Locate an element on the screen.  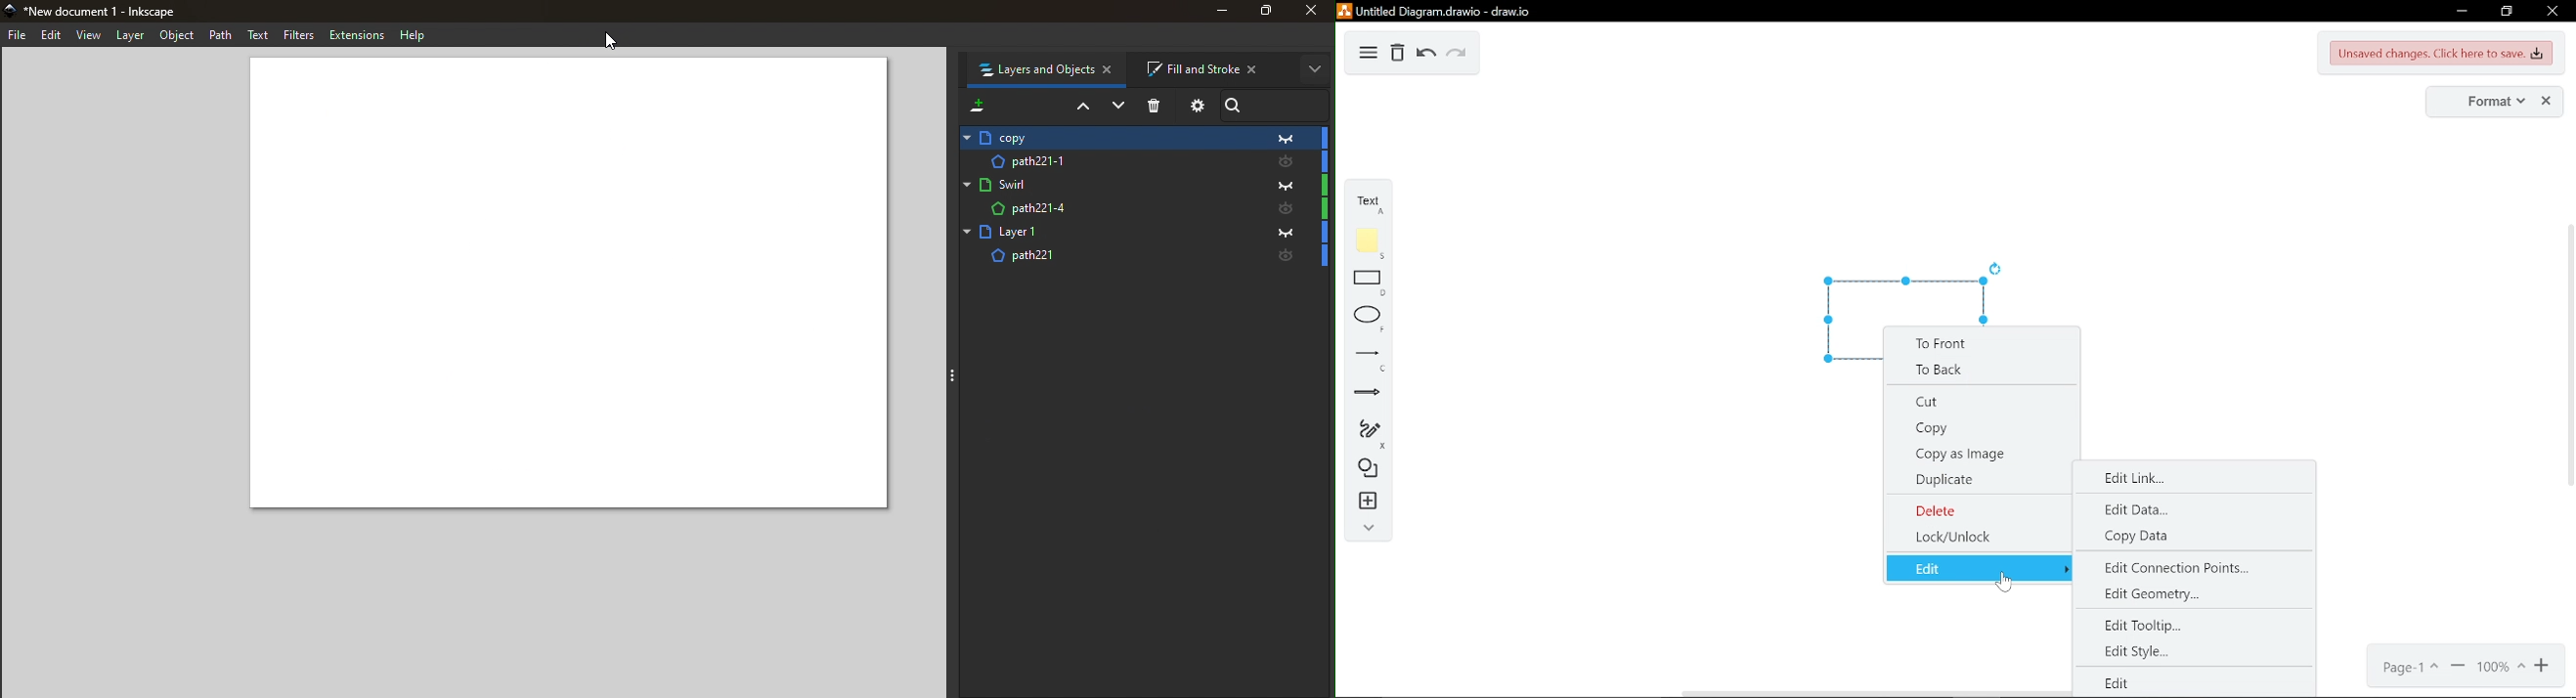
edit tooltip is located at coordinates (2168, 625).